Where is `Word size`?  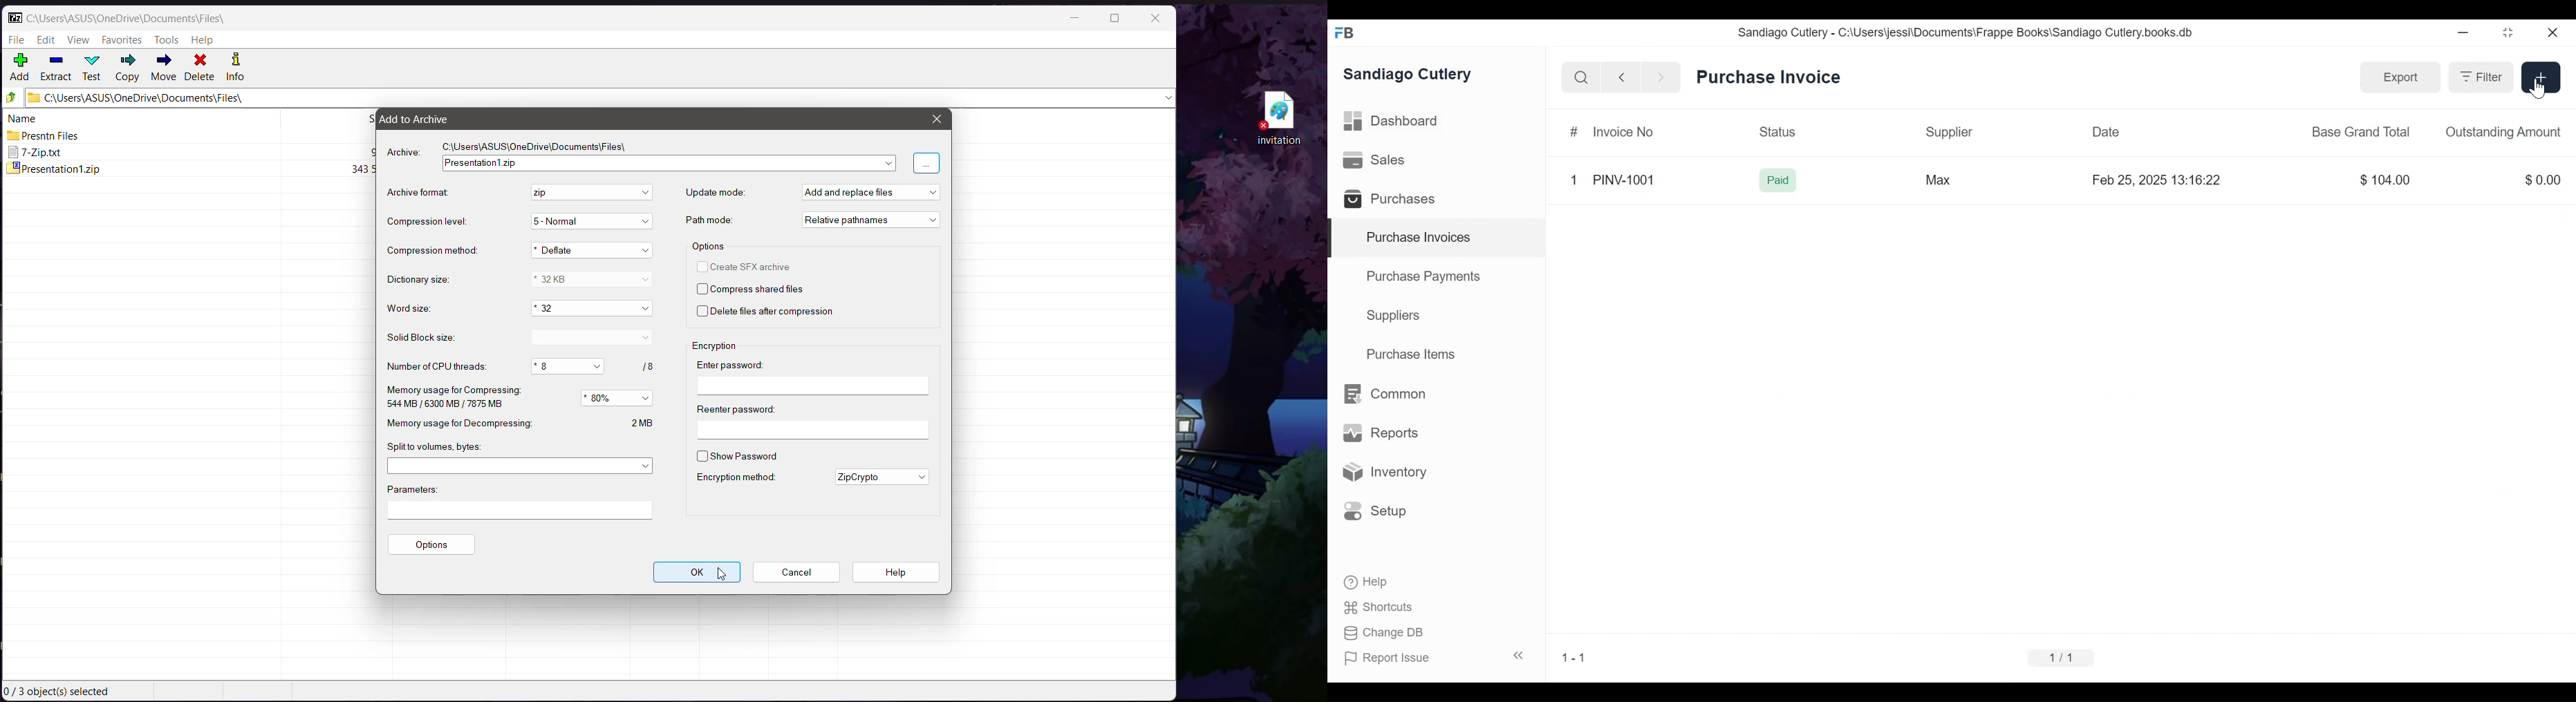
Word size is located at coordinates (415, 309).